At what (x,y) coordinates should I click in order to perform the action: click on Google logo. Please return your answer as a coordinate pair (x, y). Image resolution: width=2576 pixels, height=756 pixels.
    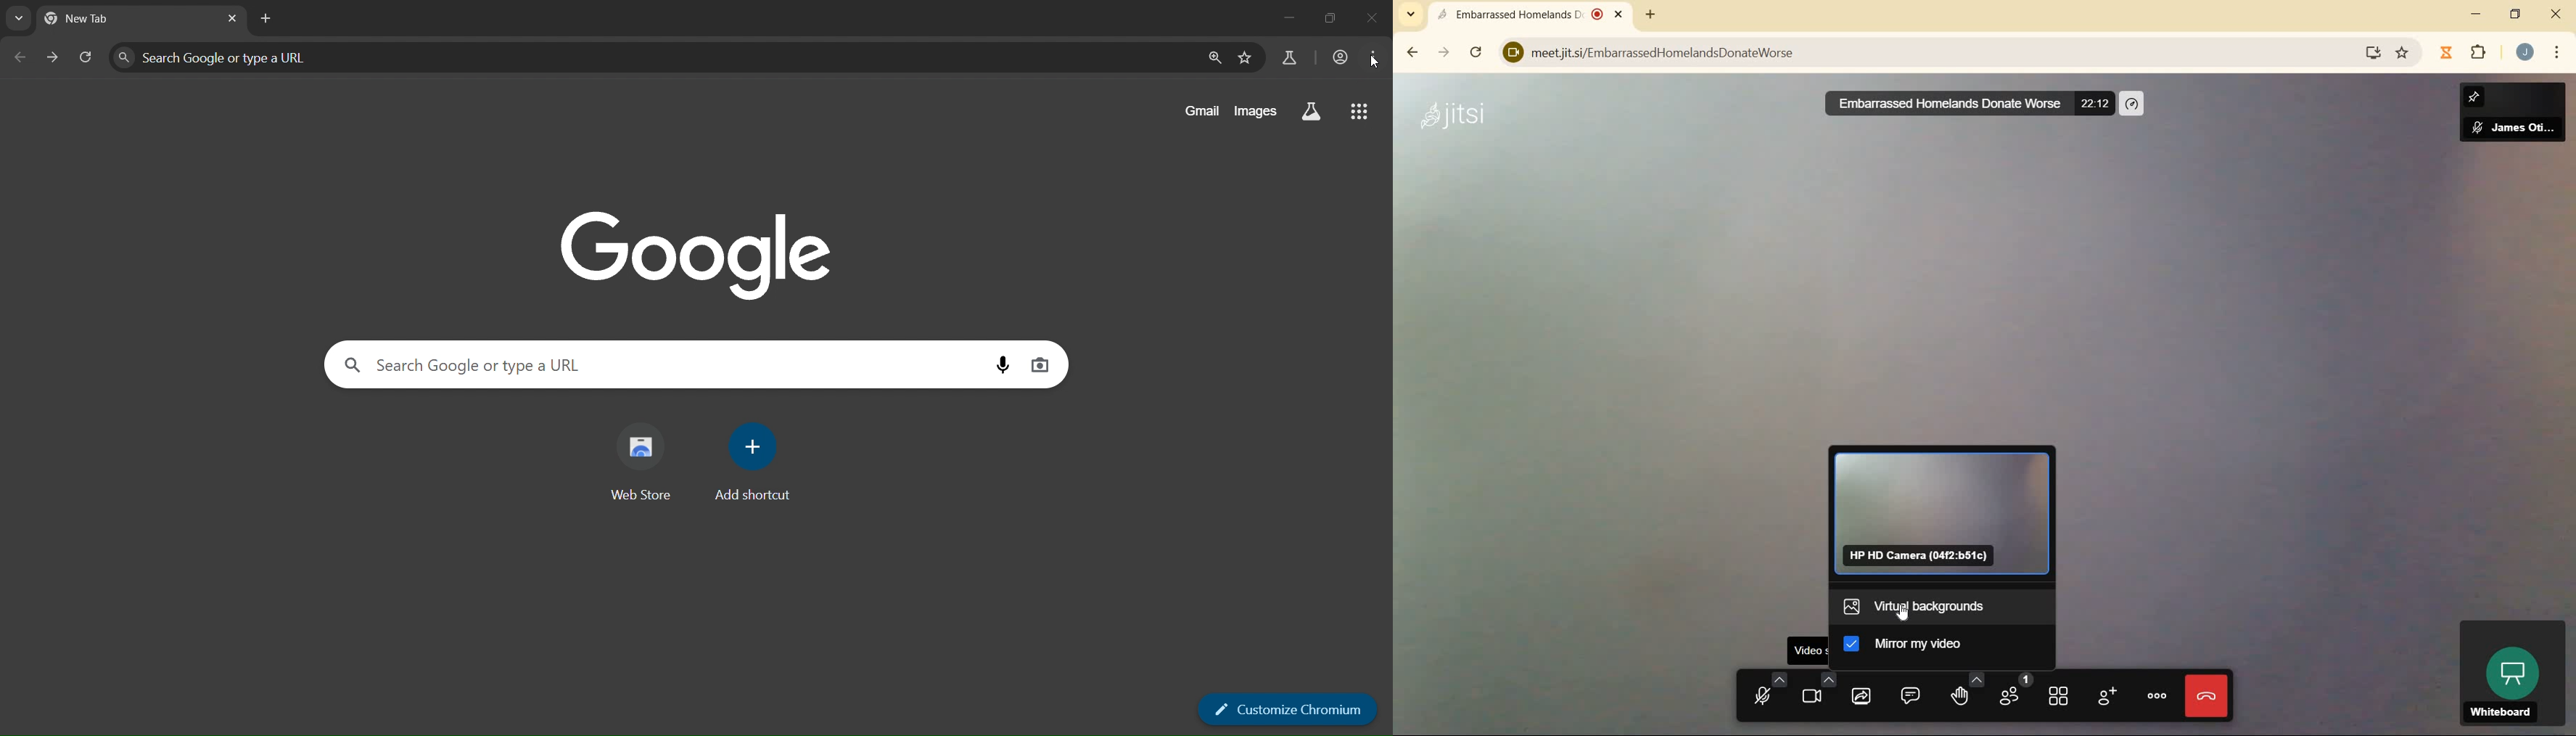
    Looking at the image, I should click on (698, 250).